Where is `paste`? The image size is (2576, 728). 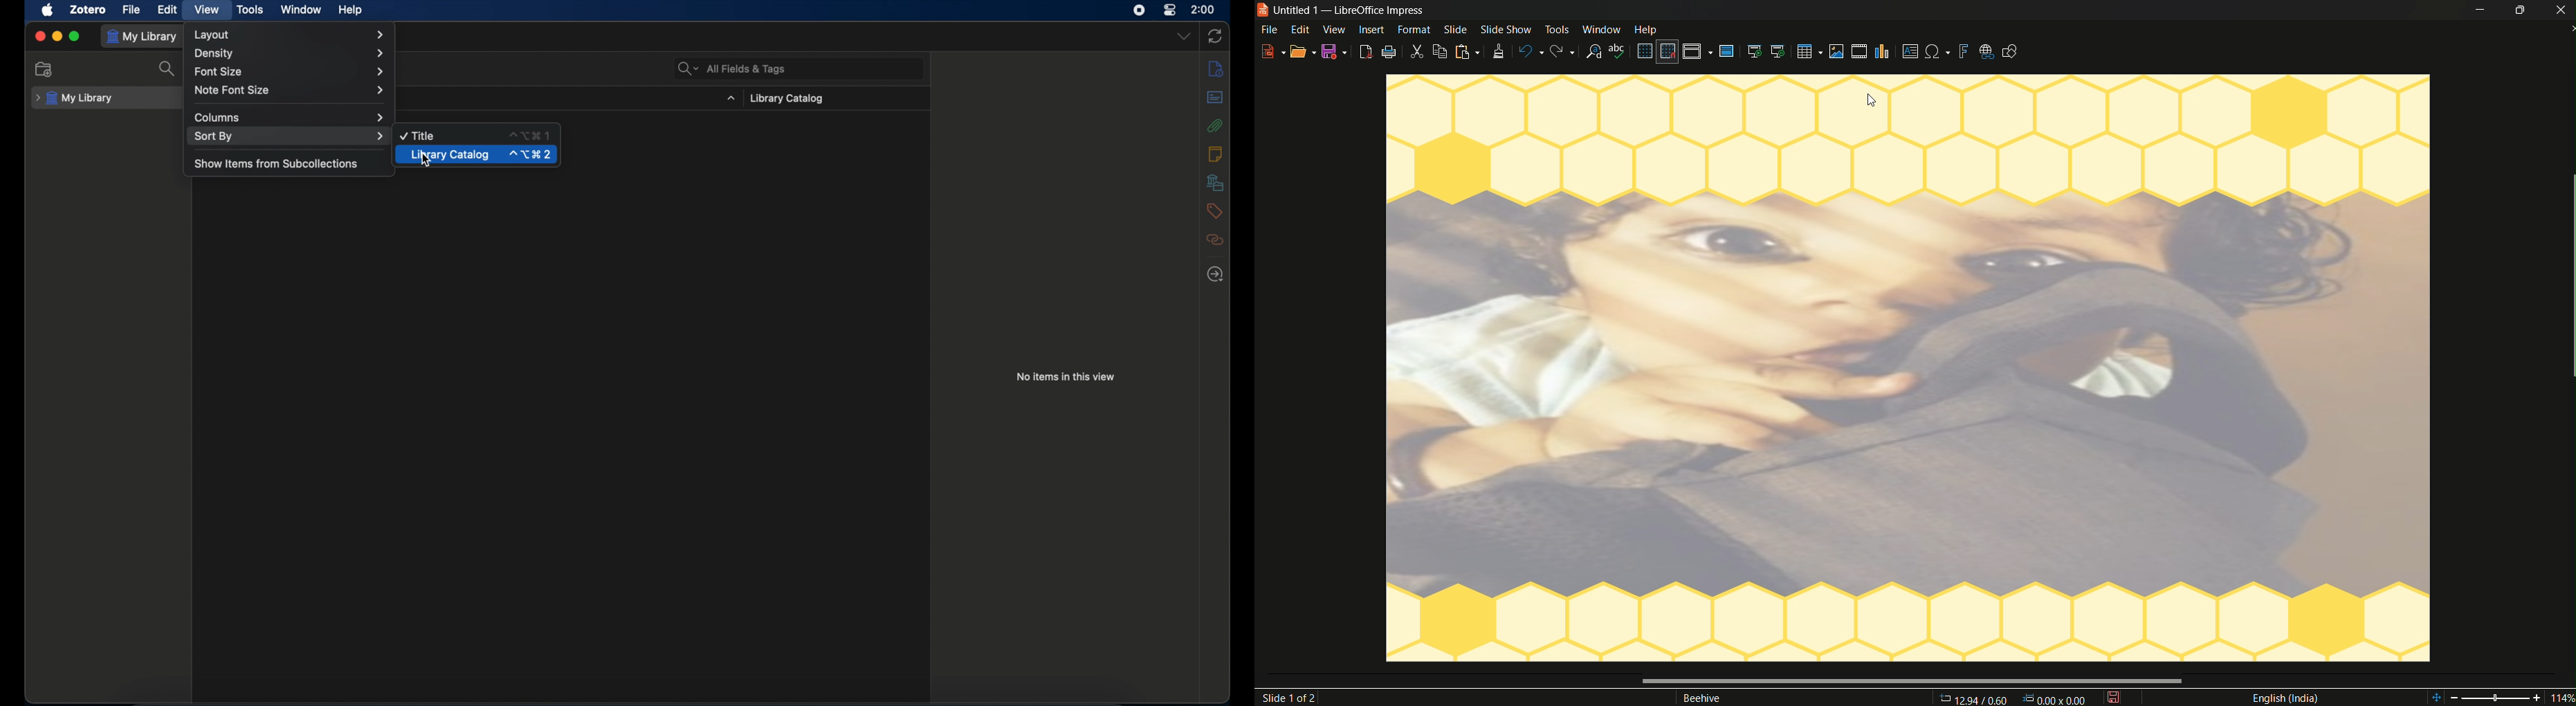 paste is located at coordinates (1467, 53).